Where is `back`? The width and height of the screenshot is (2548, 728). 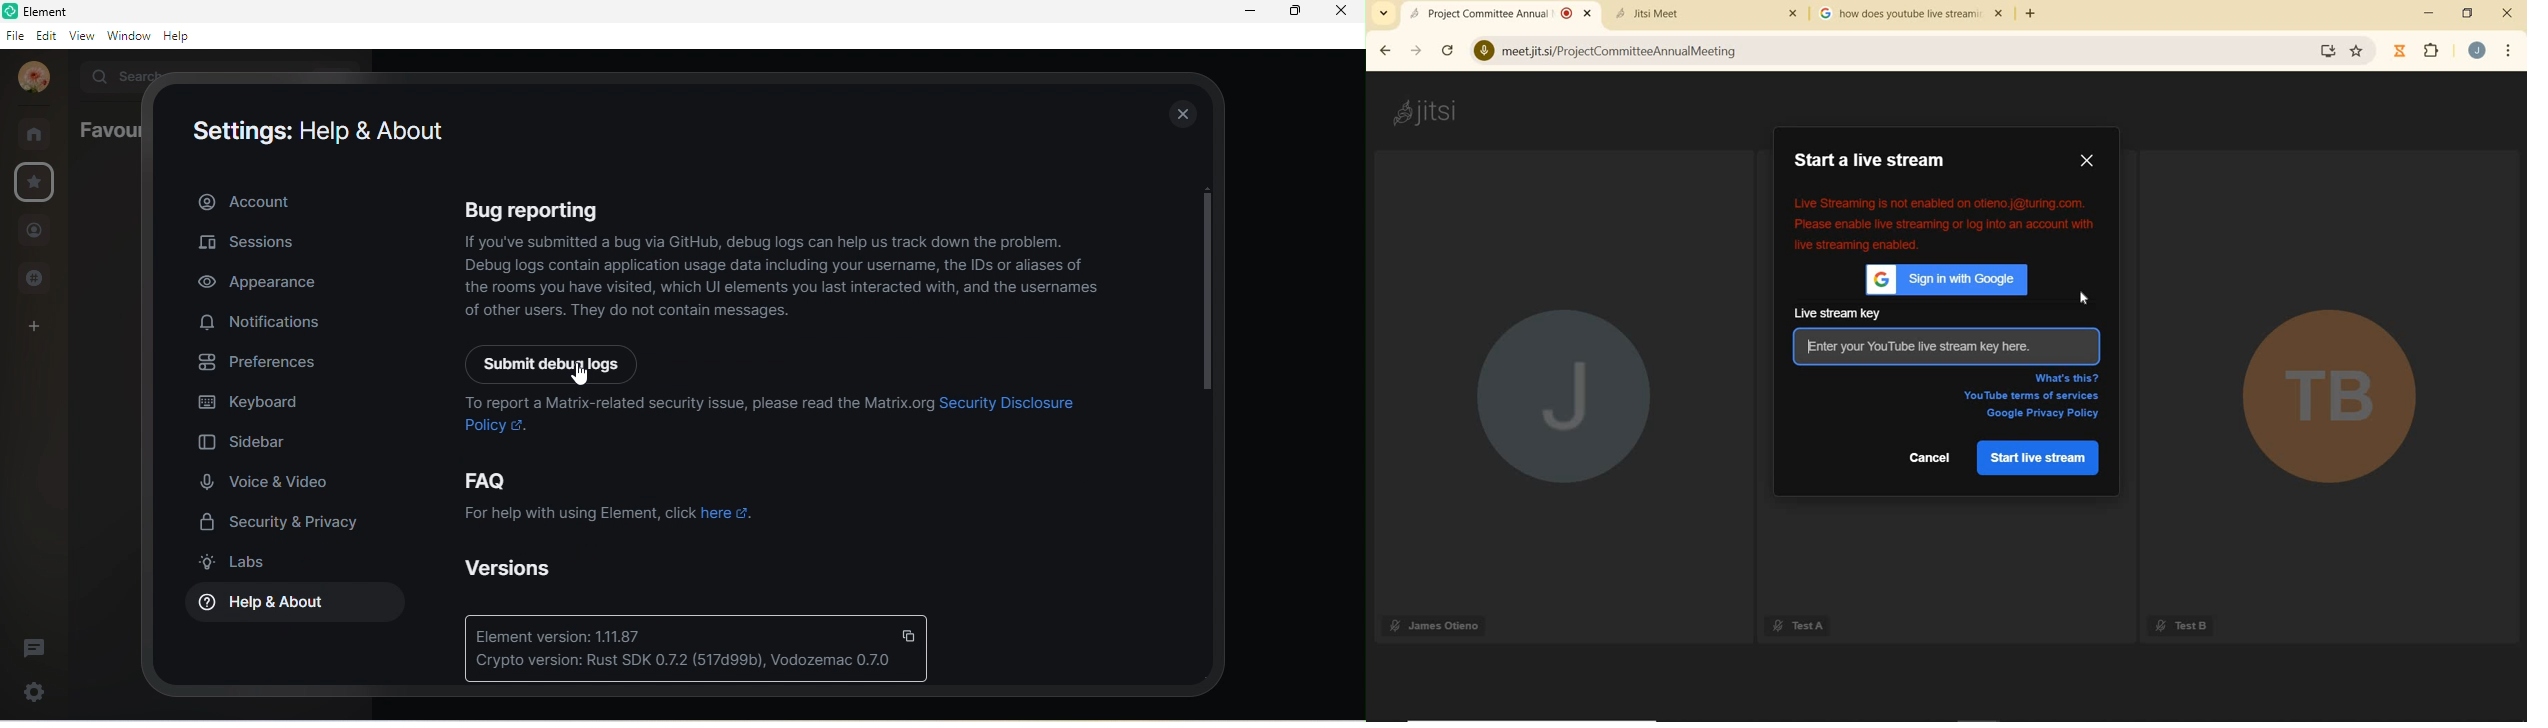 back is located at coordinates (1386, 50).